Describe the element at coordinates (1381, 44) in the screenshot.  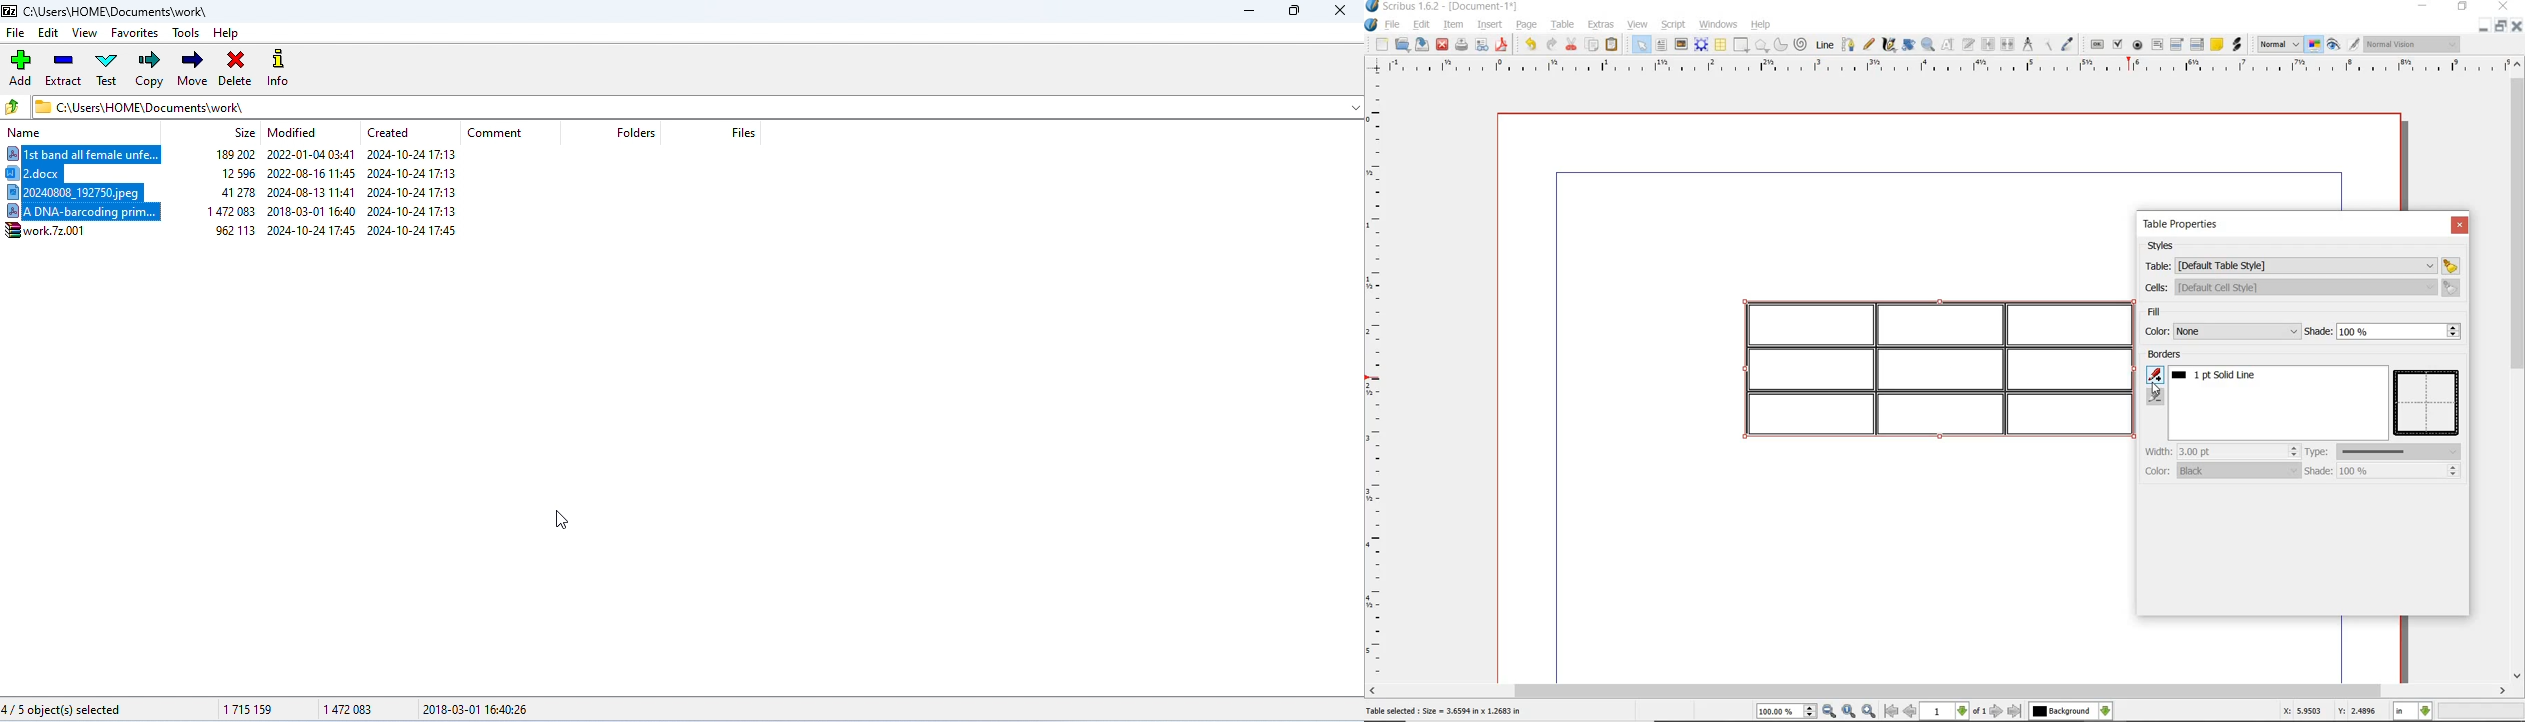
I see `new` at that location.